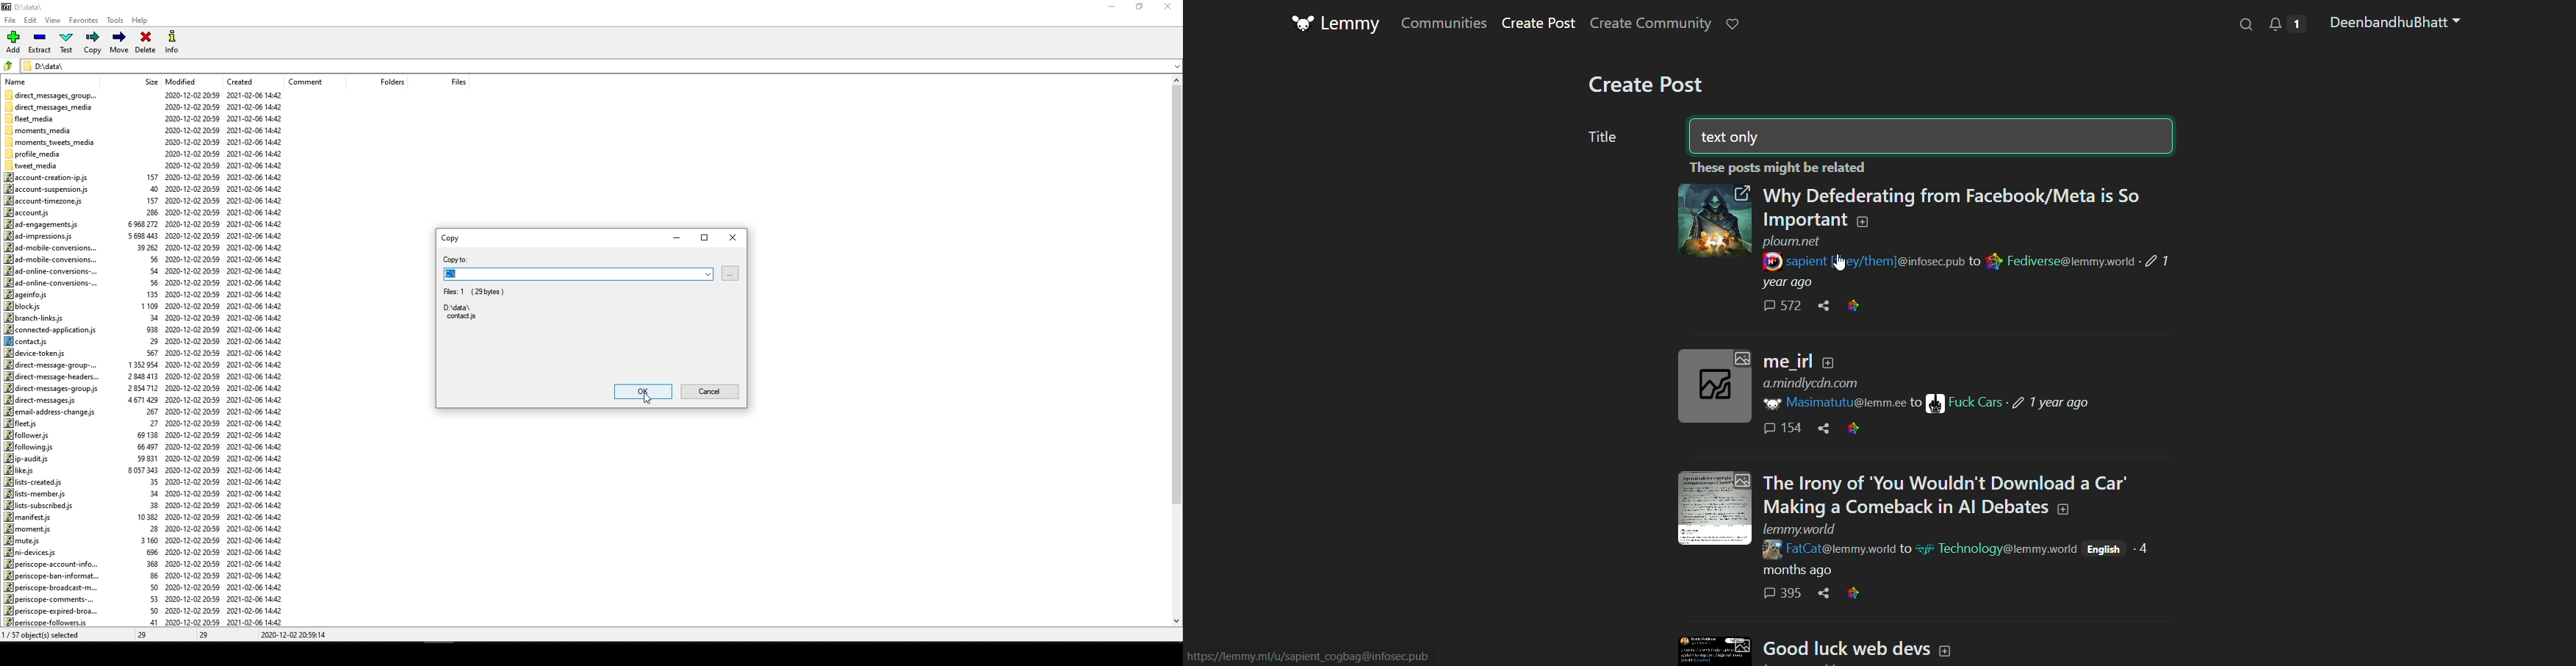  What do you see at coordinates (1782, 593) in the screenshot?
I see `Comments` at bounding box center [1782, 593].